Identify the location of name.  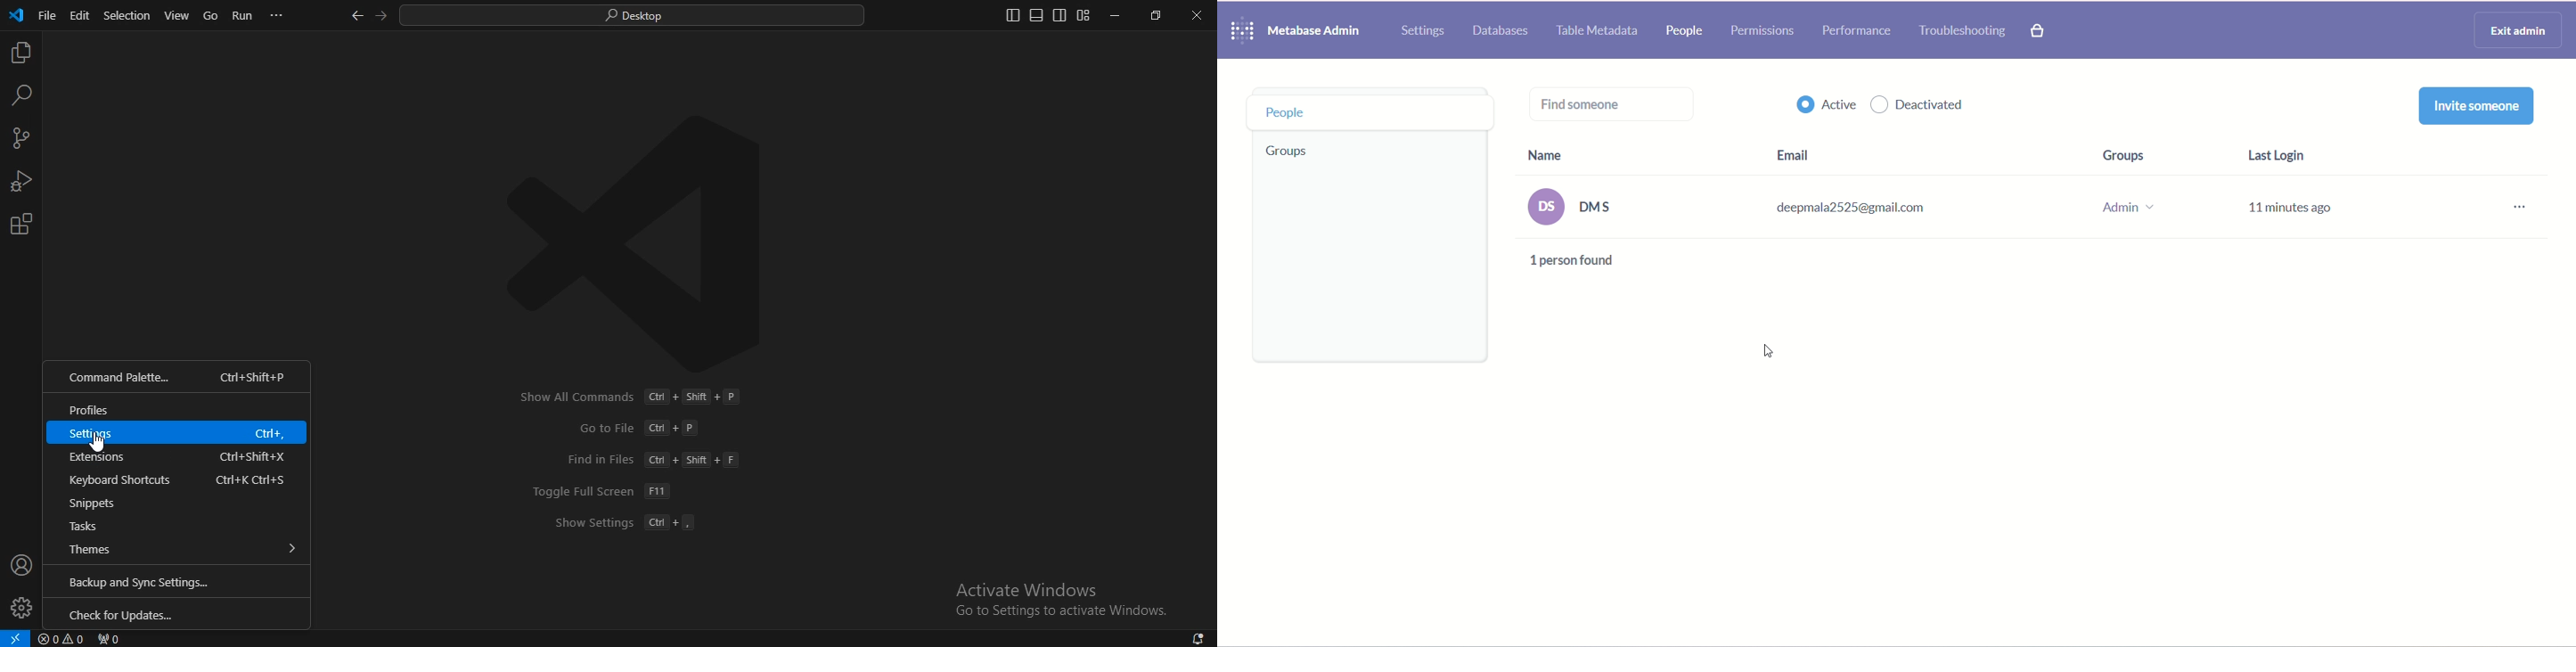
(1579, 193).